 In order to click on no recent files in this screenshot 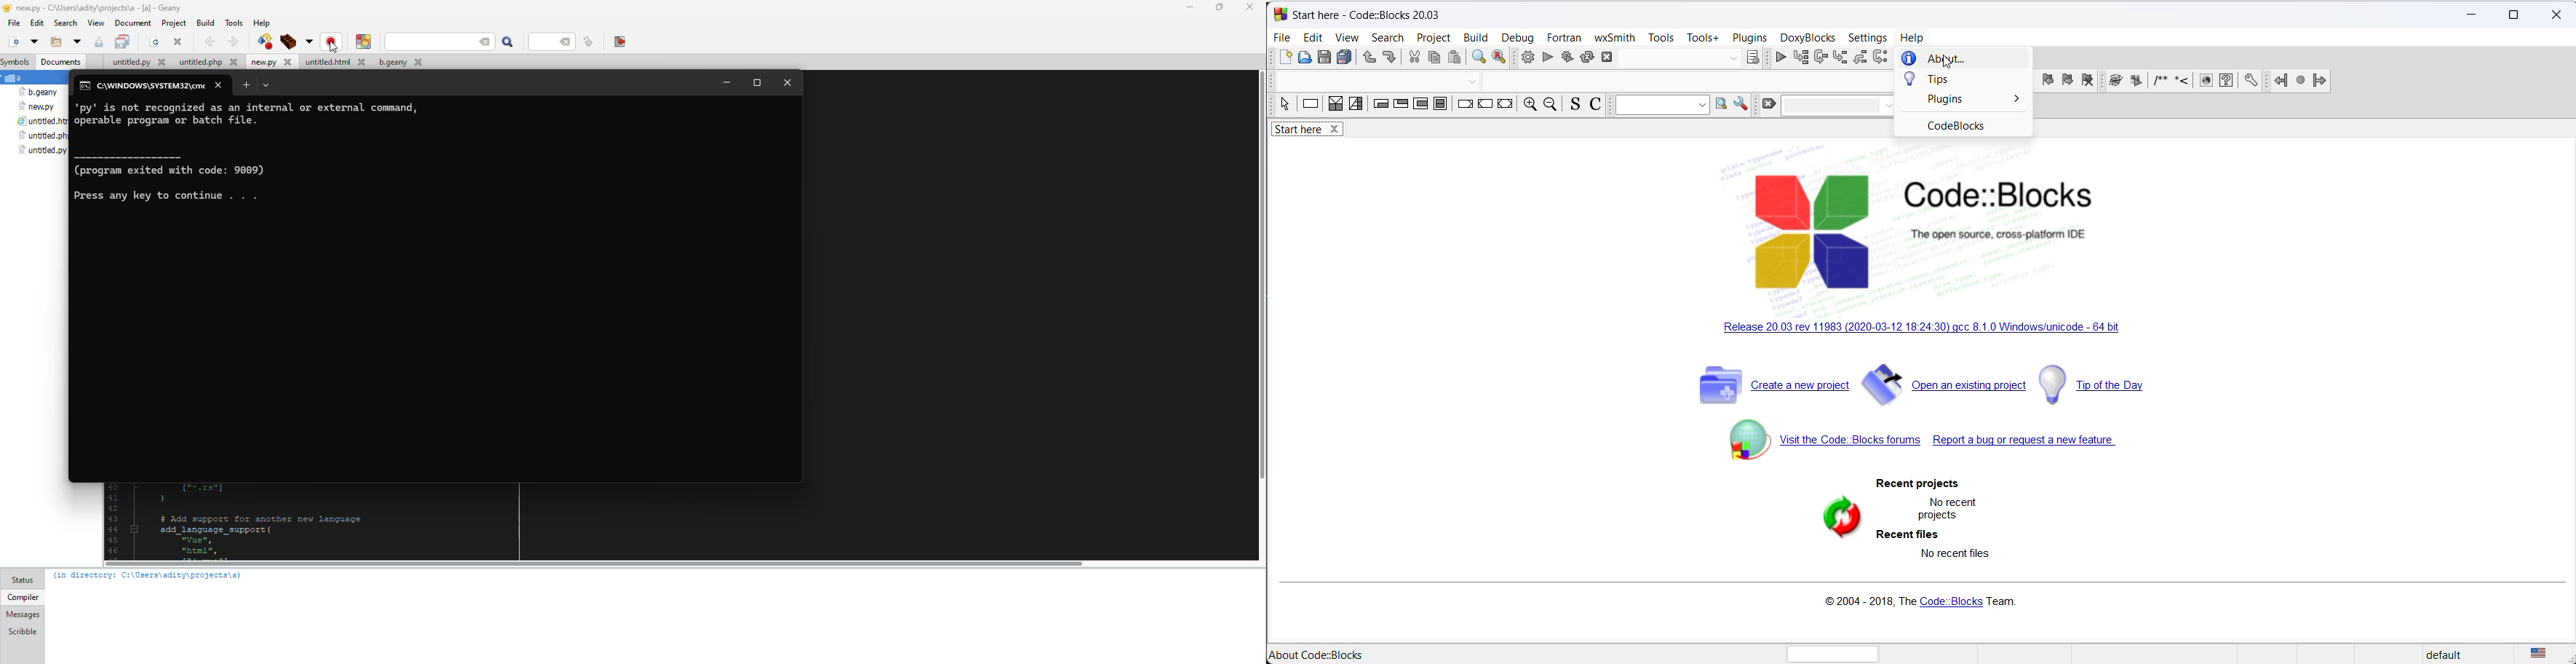, I will do `click(1957, 553)`.